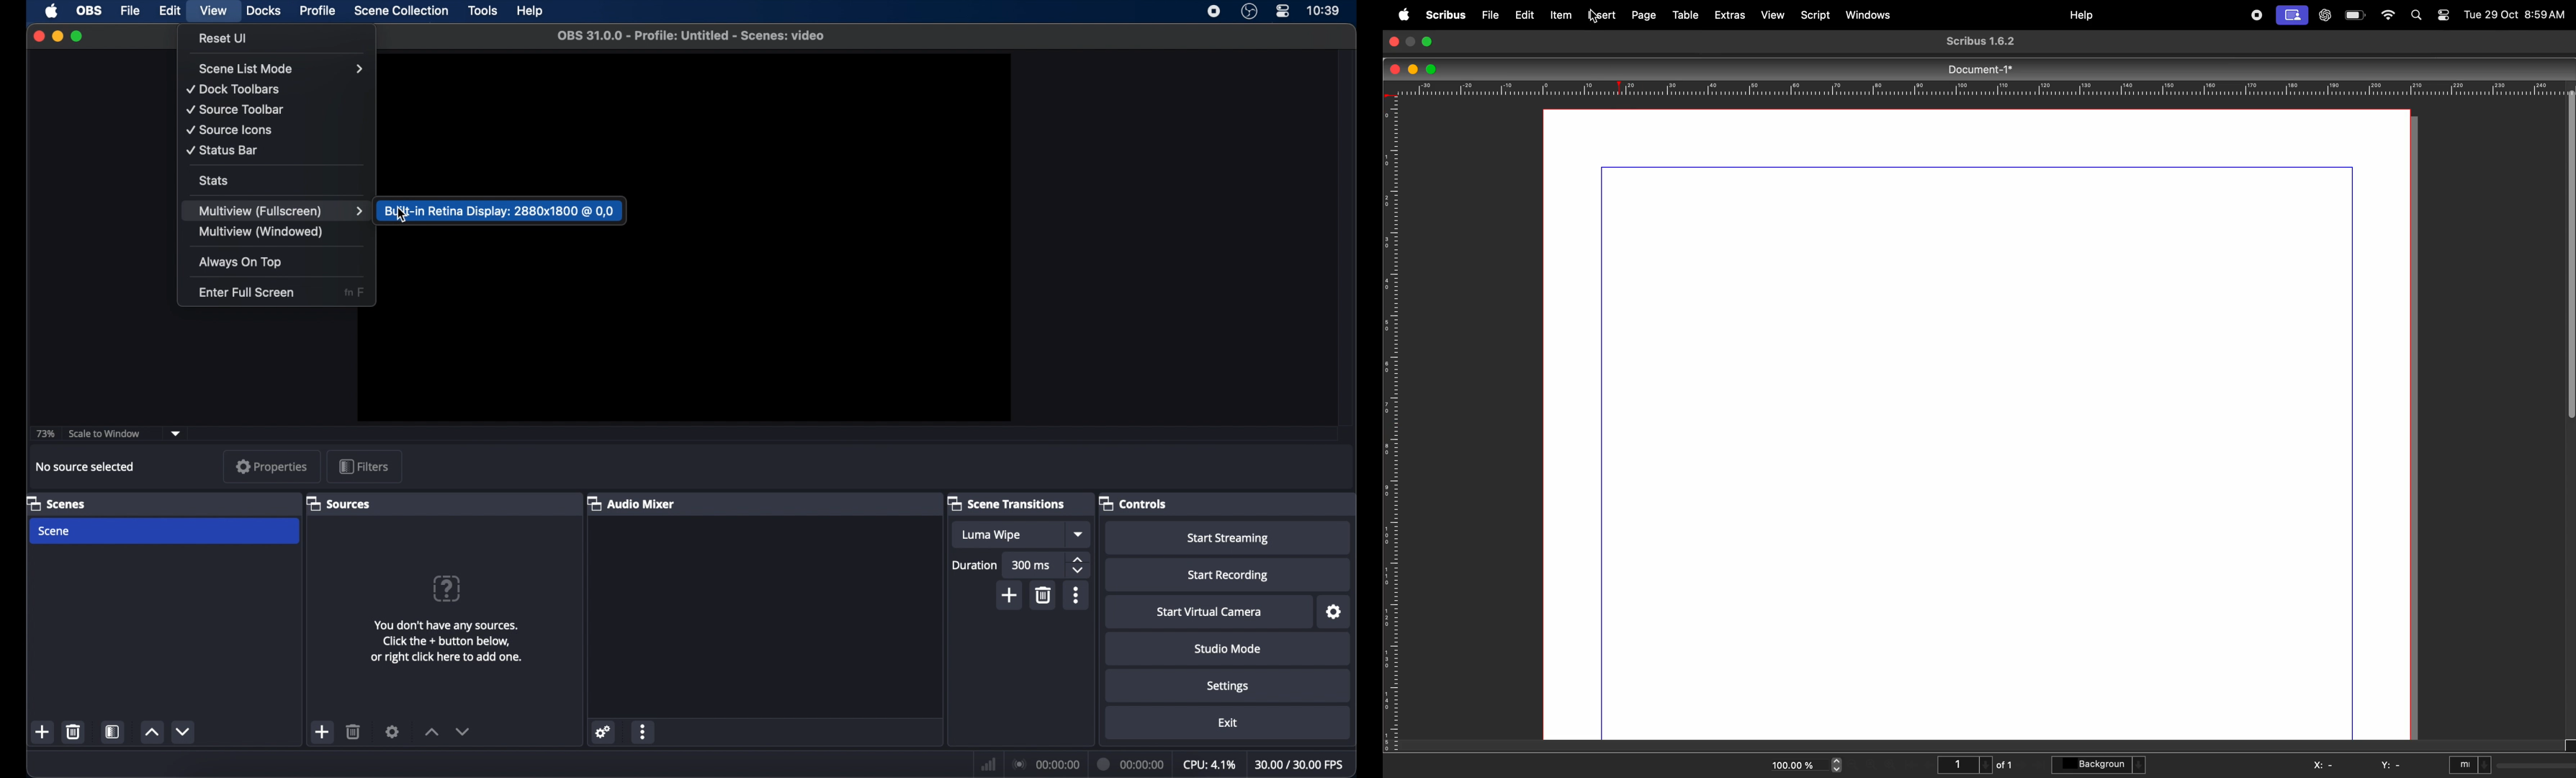  I want to click on battery, so click(2355, 16).